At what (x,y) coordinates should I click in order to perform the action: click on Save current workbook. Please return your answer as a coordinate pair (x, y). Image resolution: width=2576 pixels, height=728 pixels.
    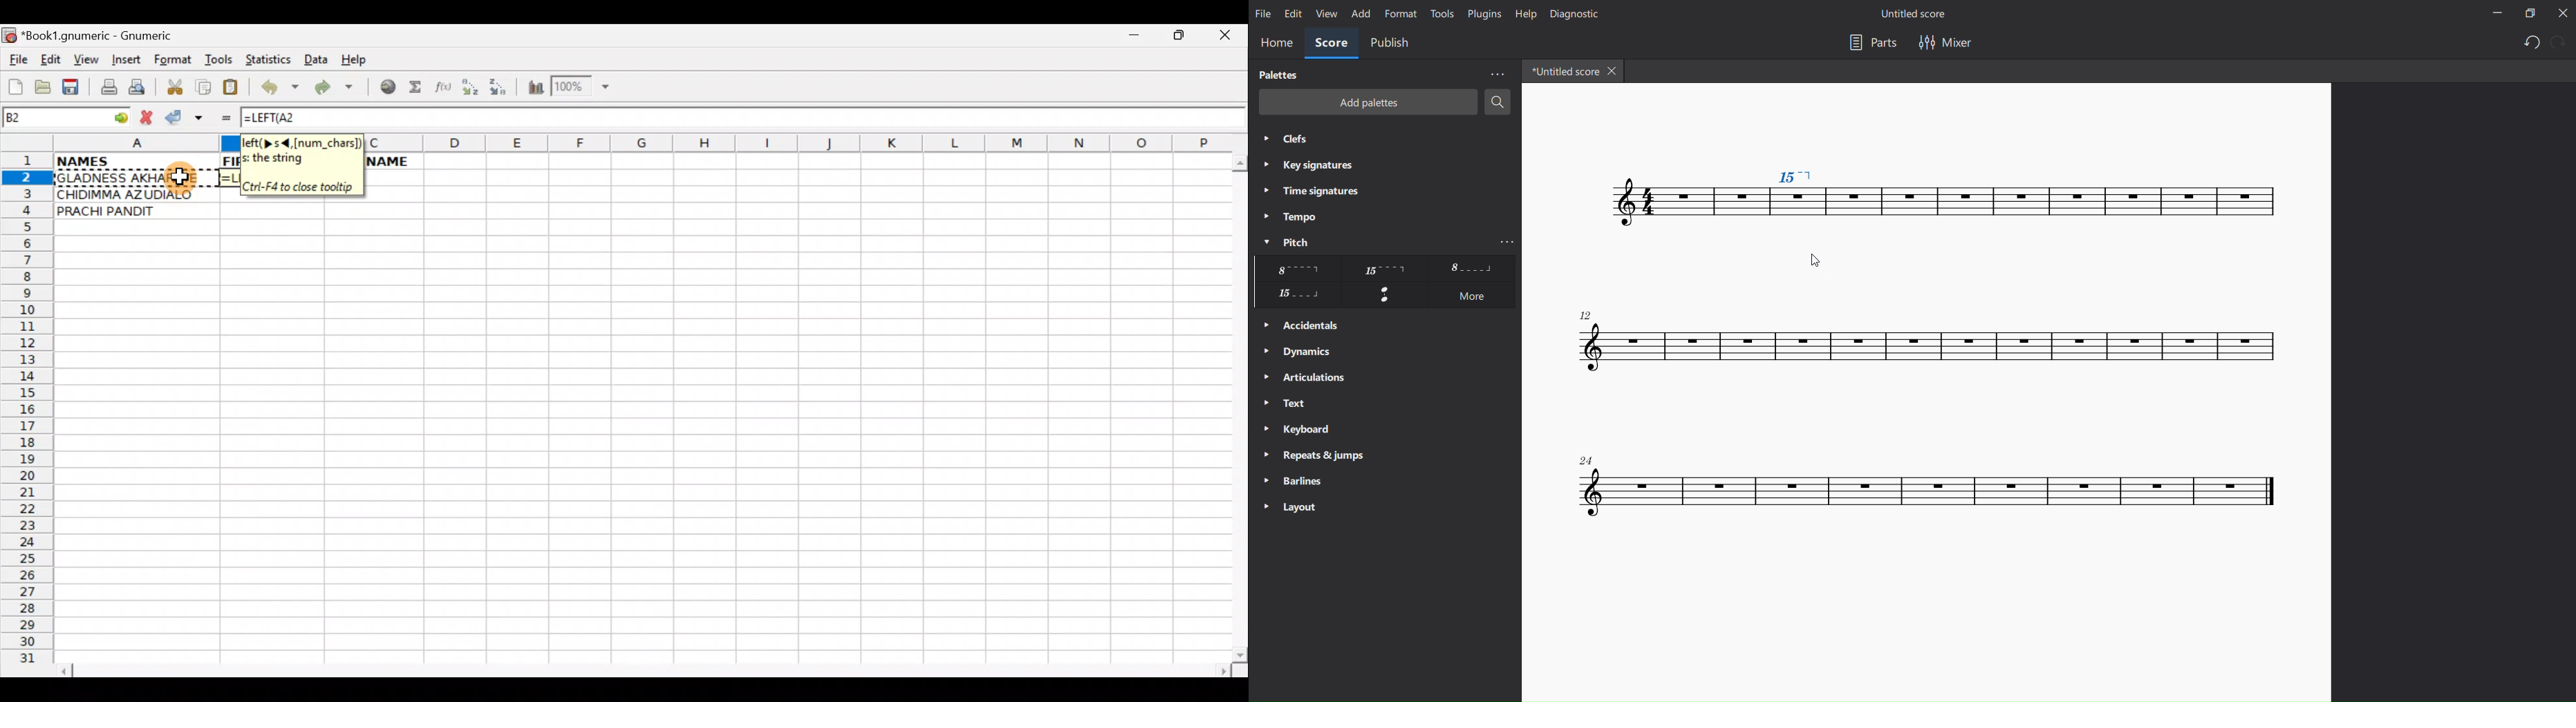
    Looking at the image, I should click on (73, 88).